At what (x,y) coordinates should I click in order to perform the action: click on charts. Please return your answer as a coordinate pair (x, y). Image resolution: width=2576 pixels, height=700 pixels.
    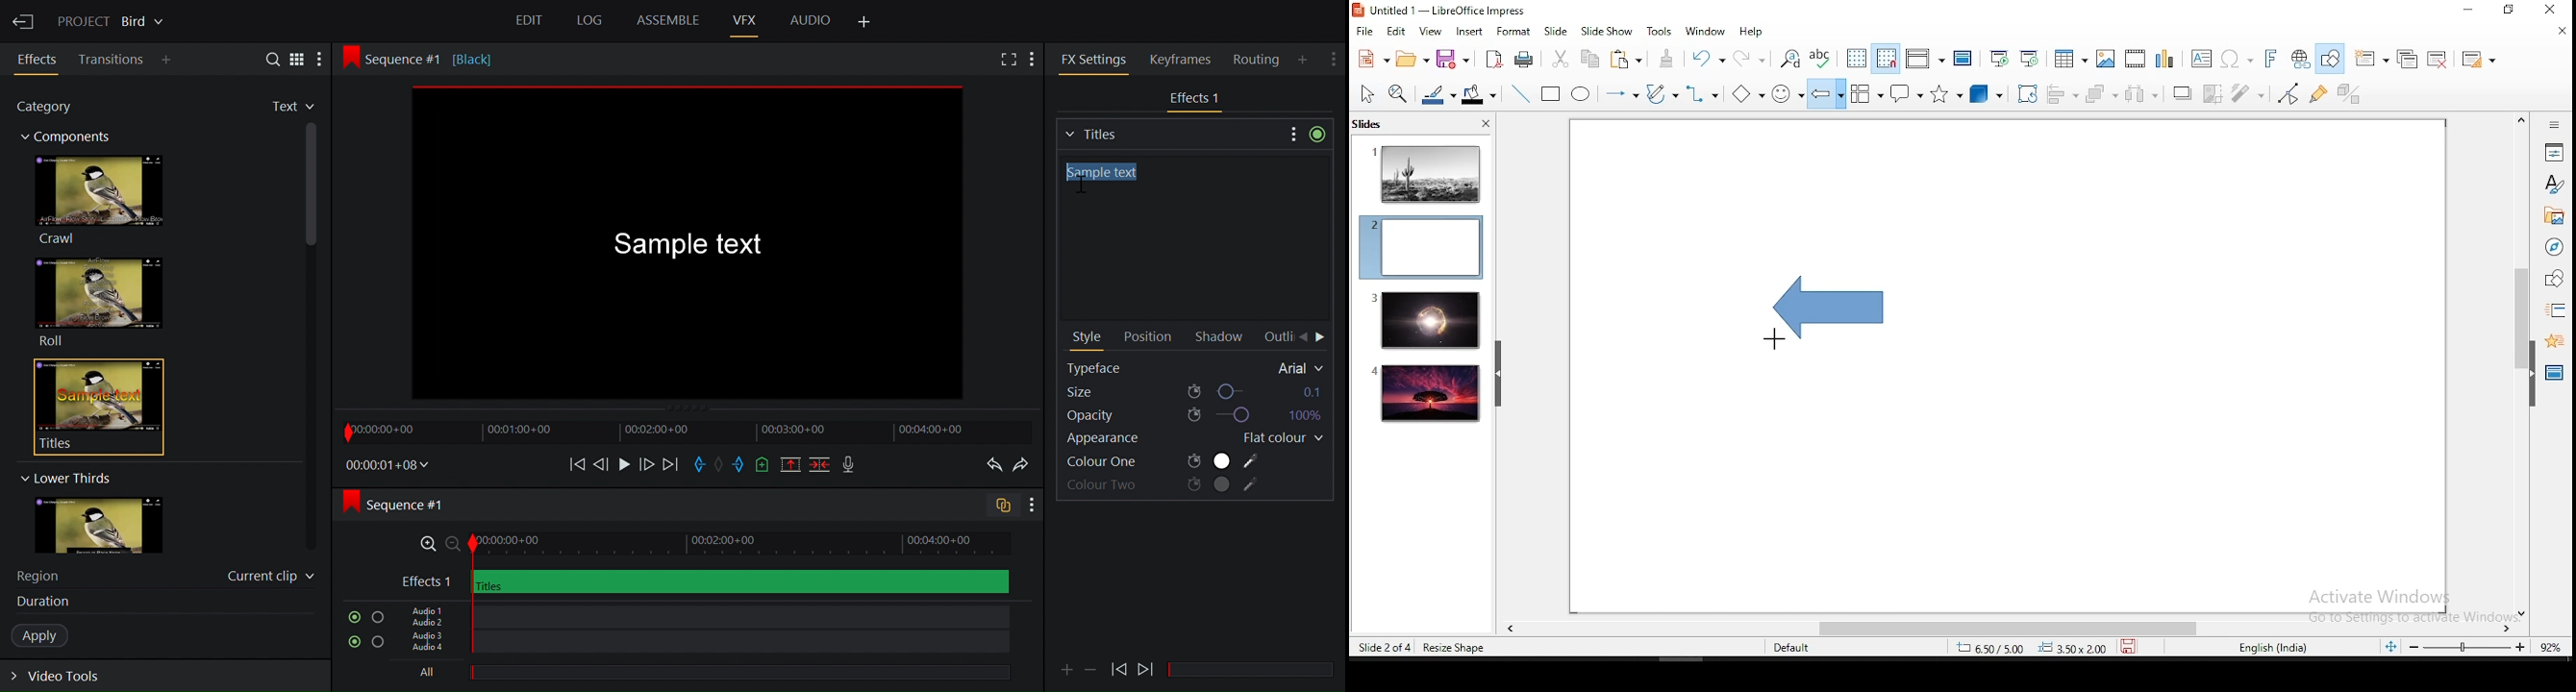
    Looking at the image, I should click on (2164, 59).